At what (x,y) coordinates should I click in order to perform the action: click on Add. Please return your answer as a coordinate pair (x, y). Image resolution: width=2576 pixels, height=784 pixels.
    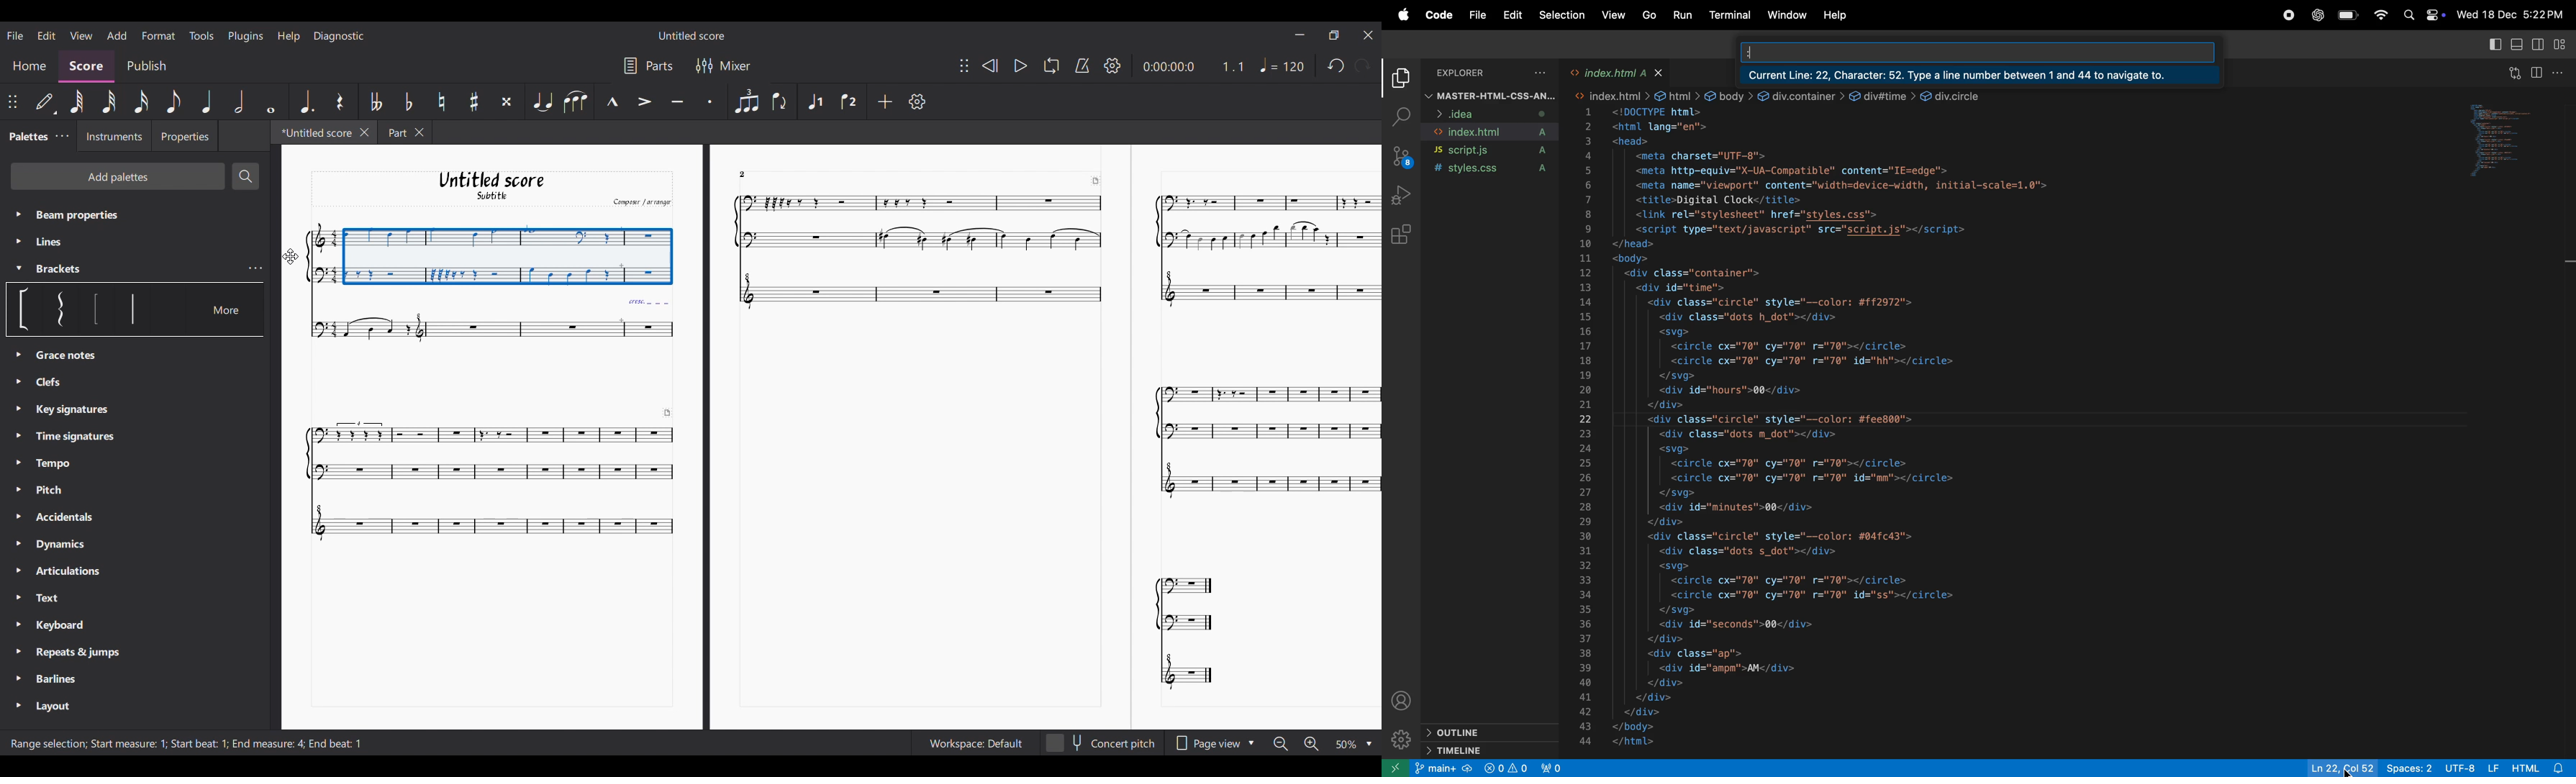
    Looking at the image, I should click on (117, 36).